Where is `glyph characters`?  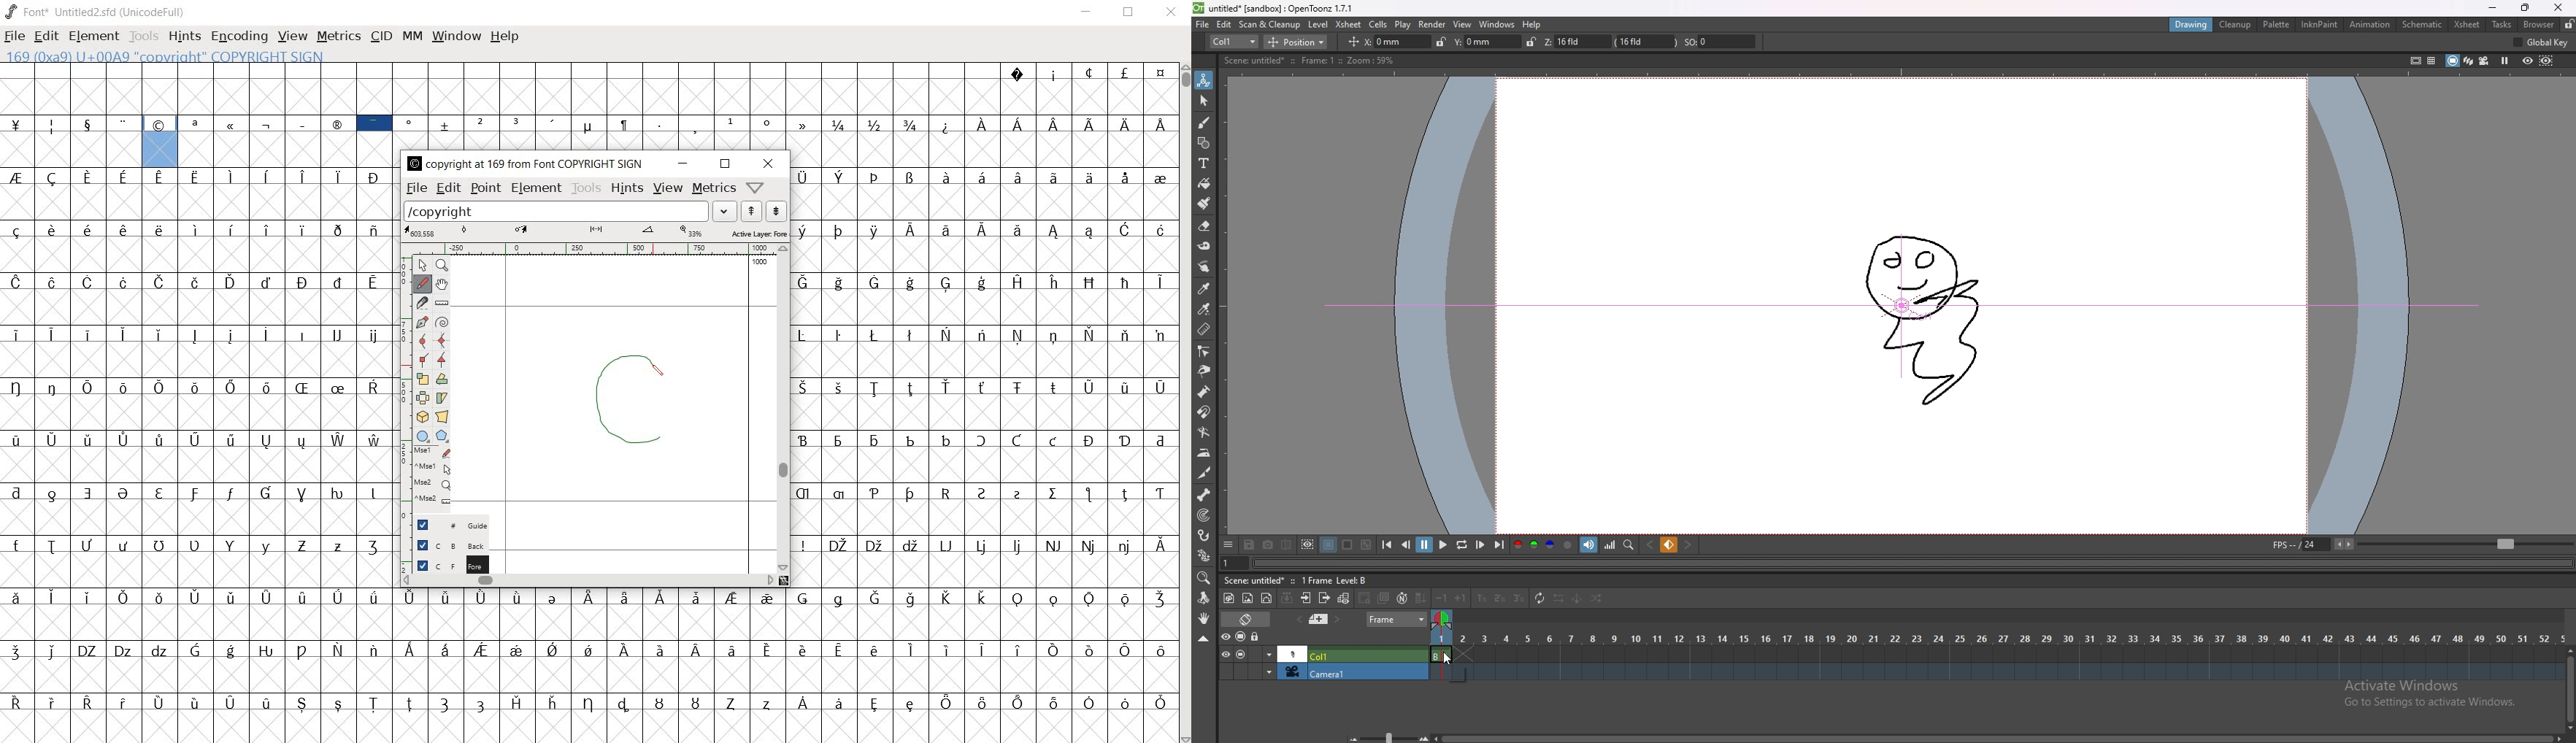 glyph characters is located at coordinates (765, 105).